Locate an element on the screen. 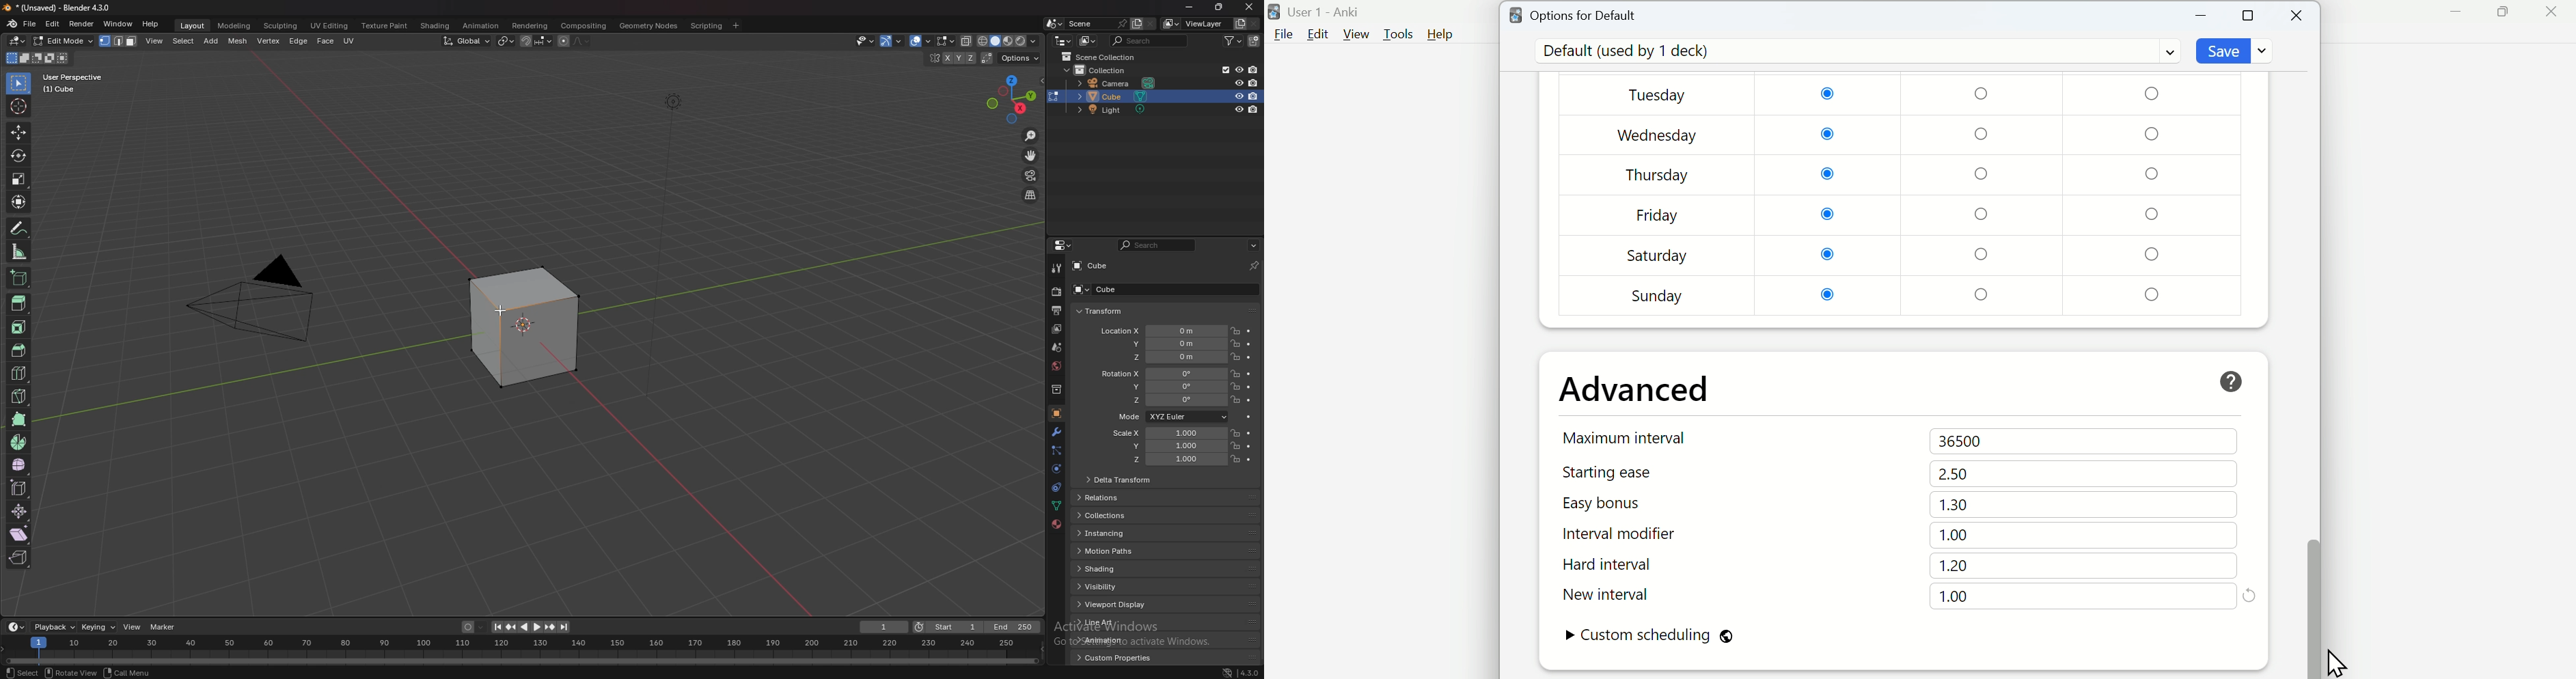  cursor is located at coordinates (19, 106).